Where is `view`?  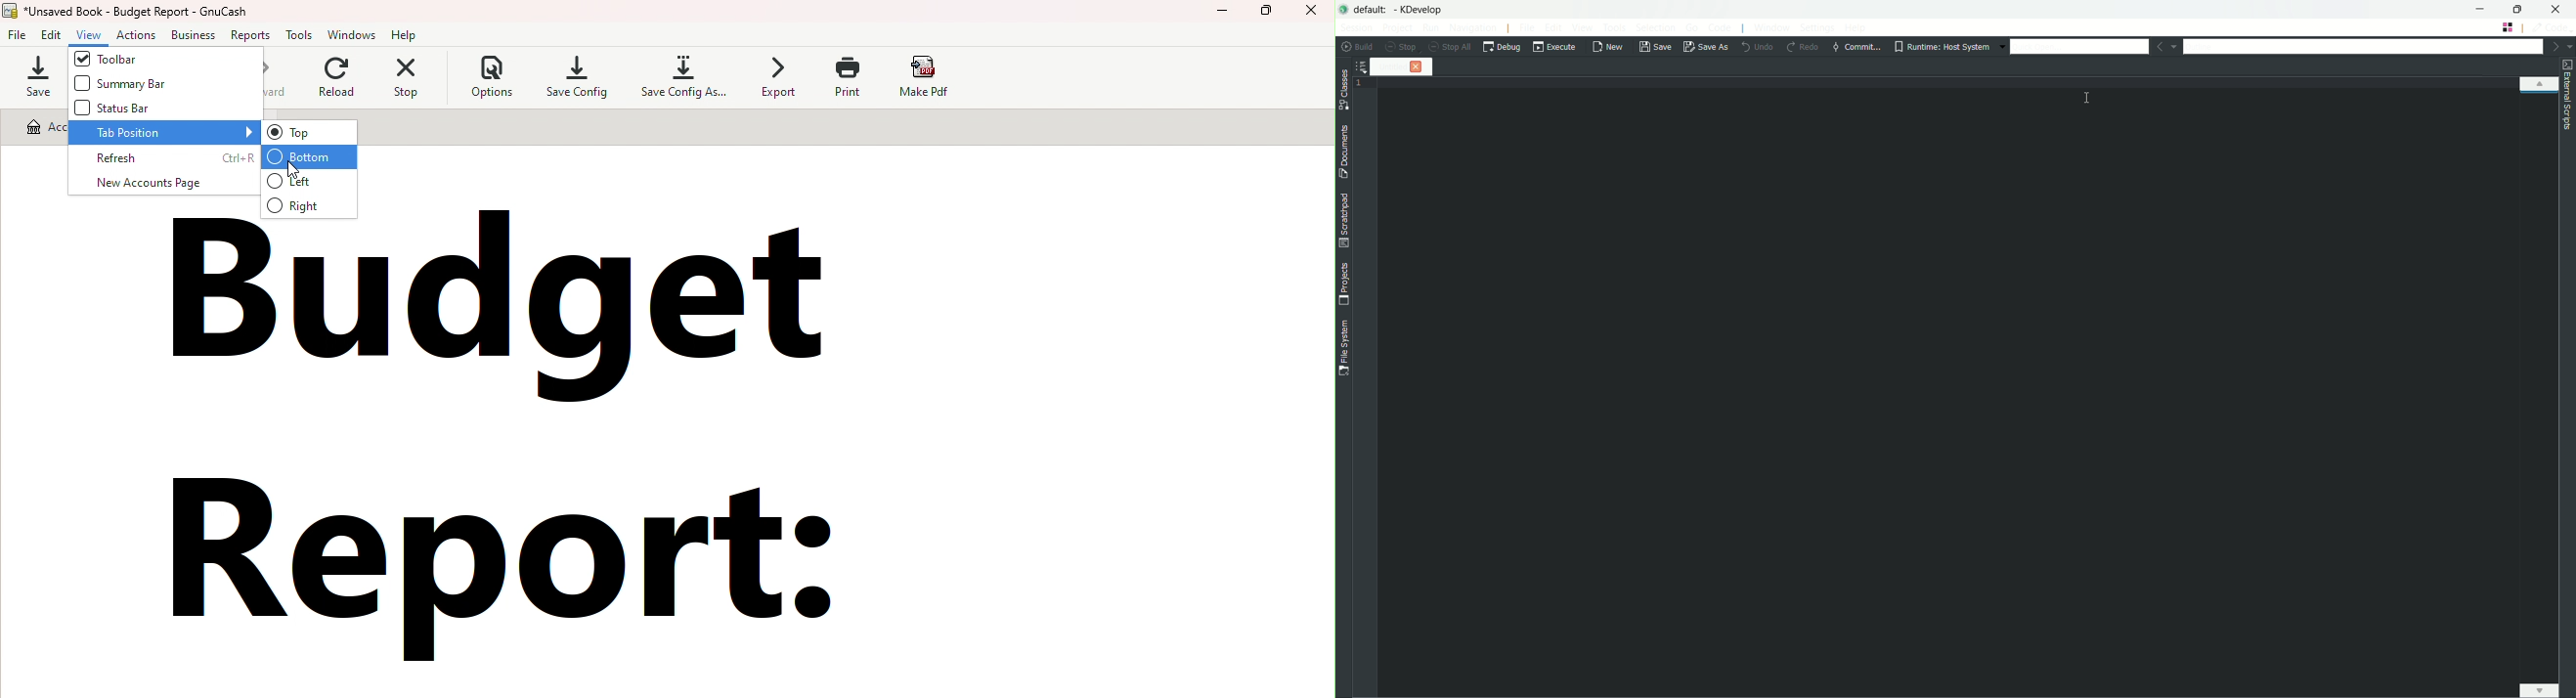
view is located at coordinates (92, 35).